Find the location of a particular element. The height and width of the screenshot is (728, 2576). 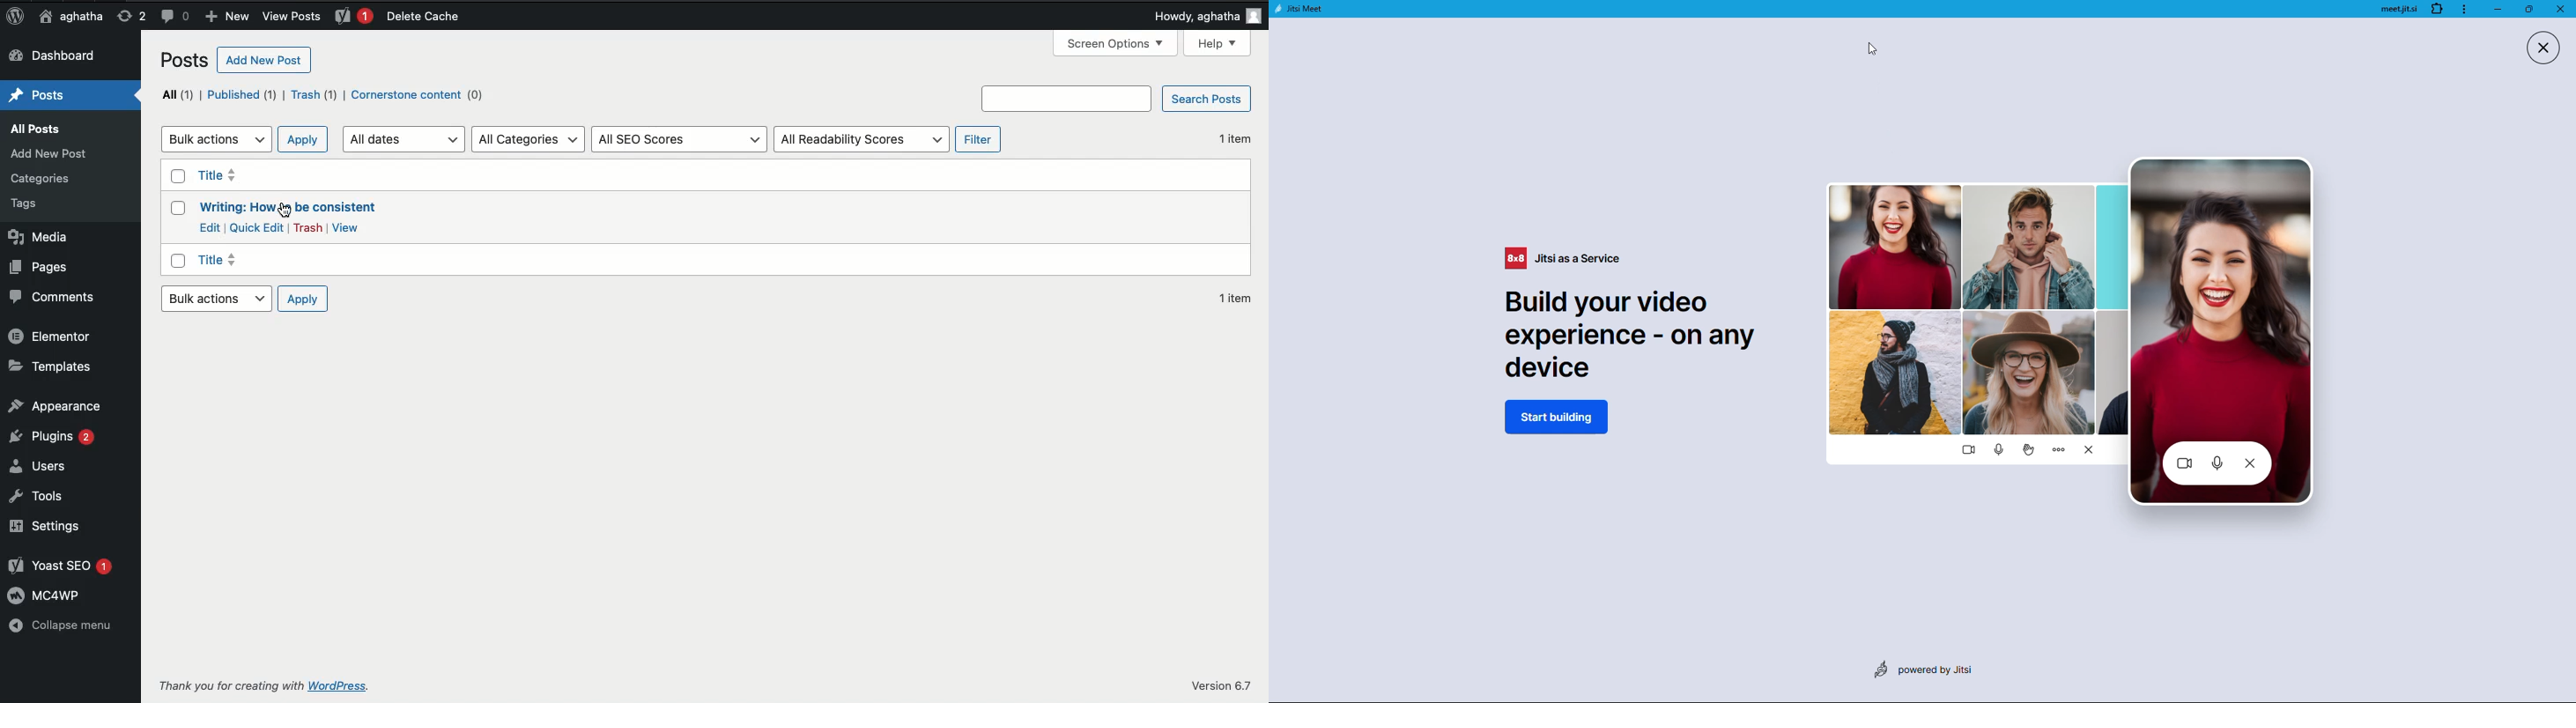

Quick edit is located at coordinates (255, 228).